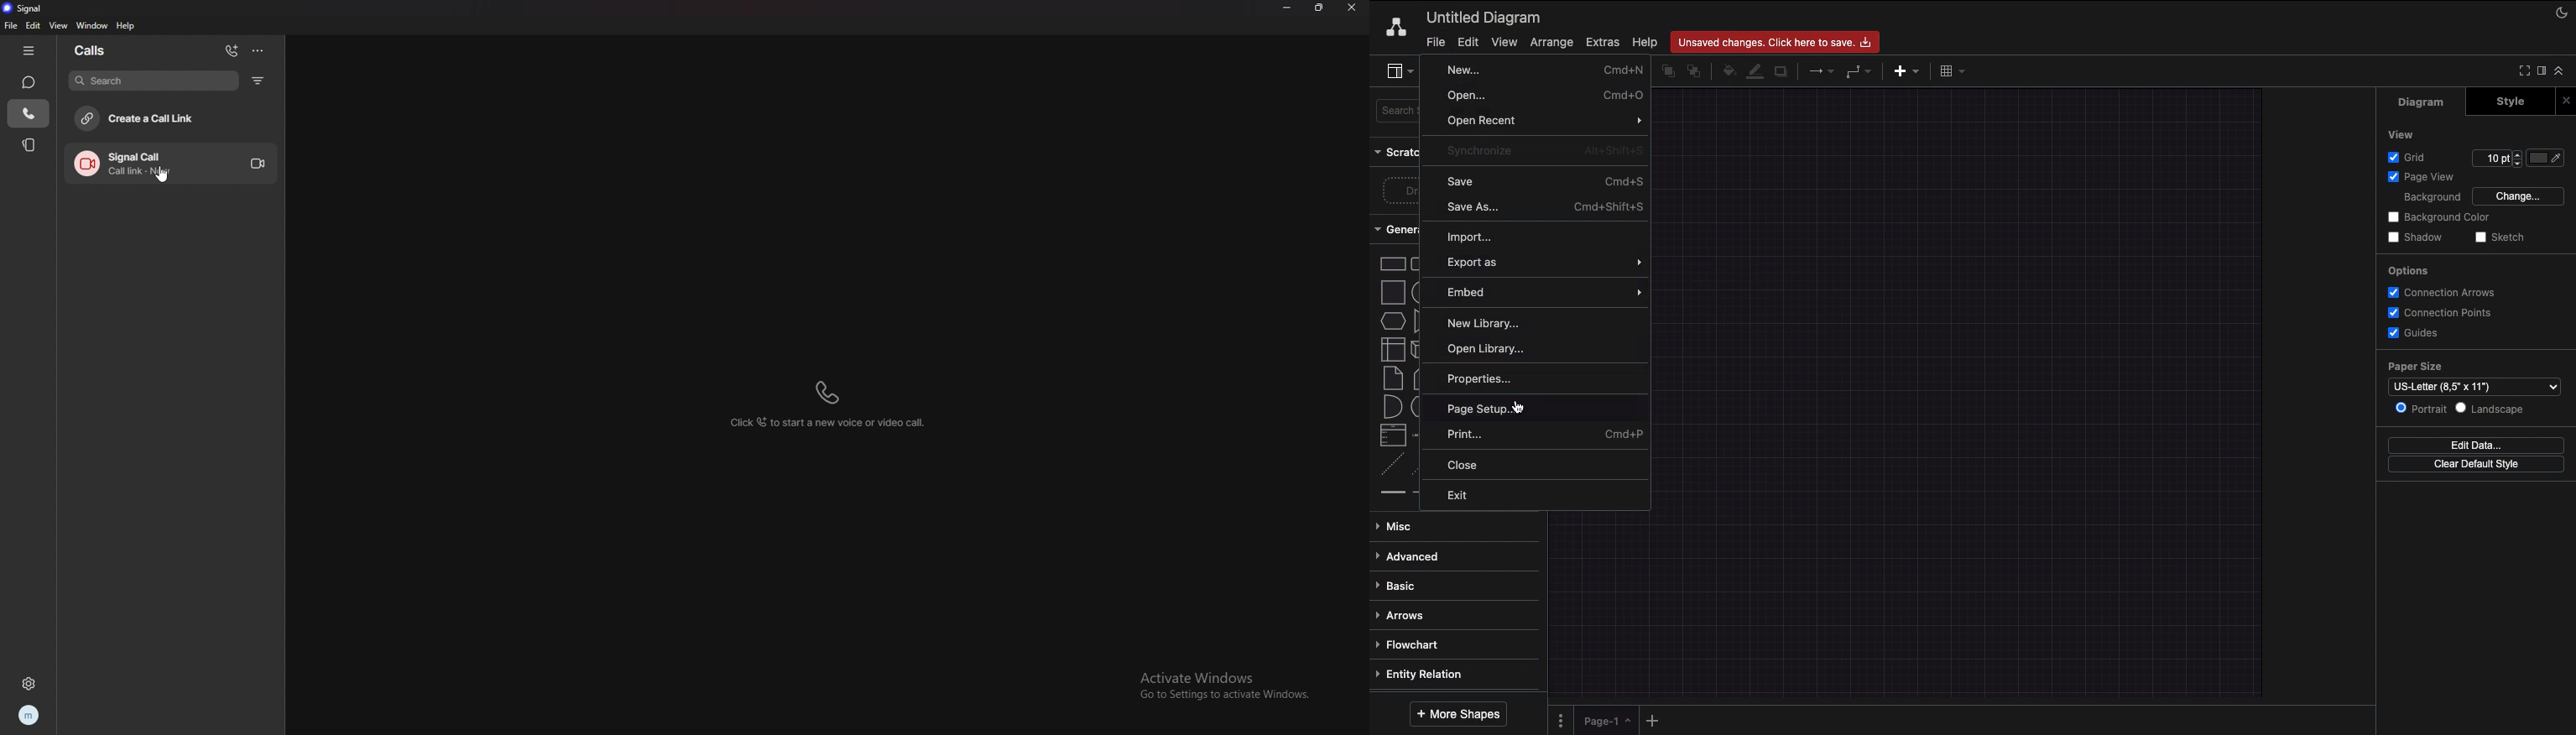 The image size is (2576, 756). Describe the element at coordinates (1472, 237) in the screenshot. I see `Import` at that location.